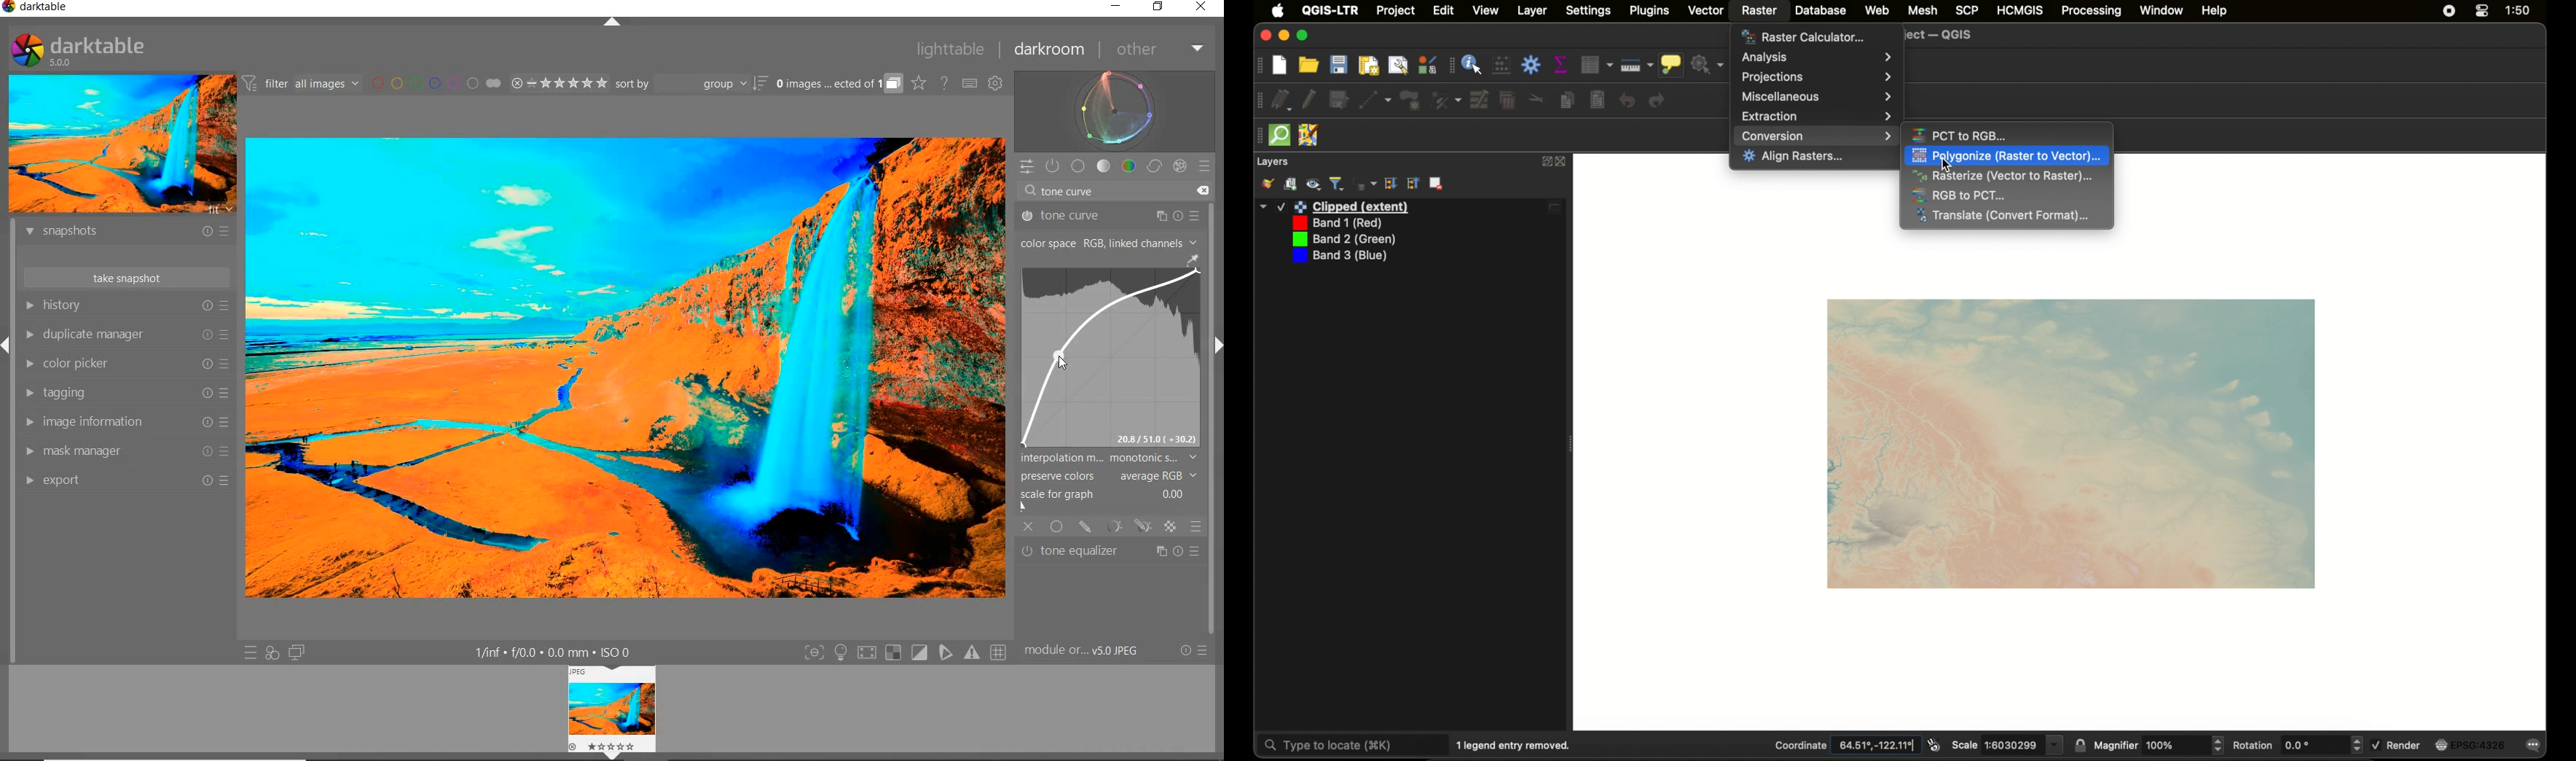  Describe the element at coordinates (1128, 166) in the screenshot. I see `color` at that location.